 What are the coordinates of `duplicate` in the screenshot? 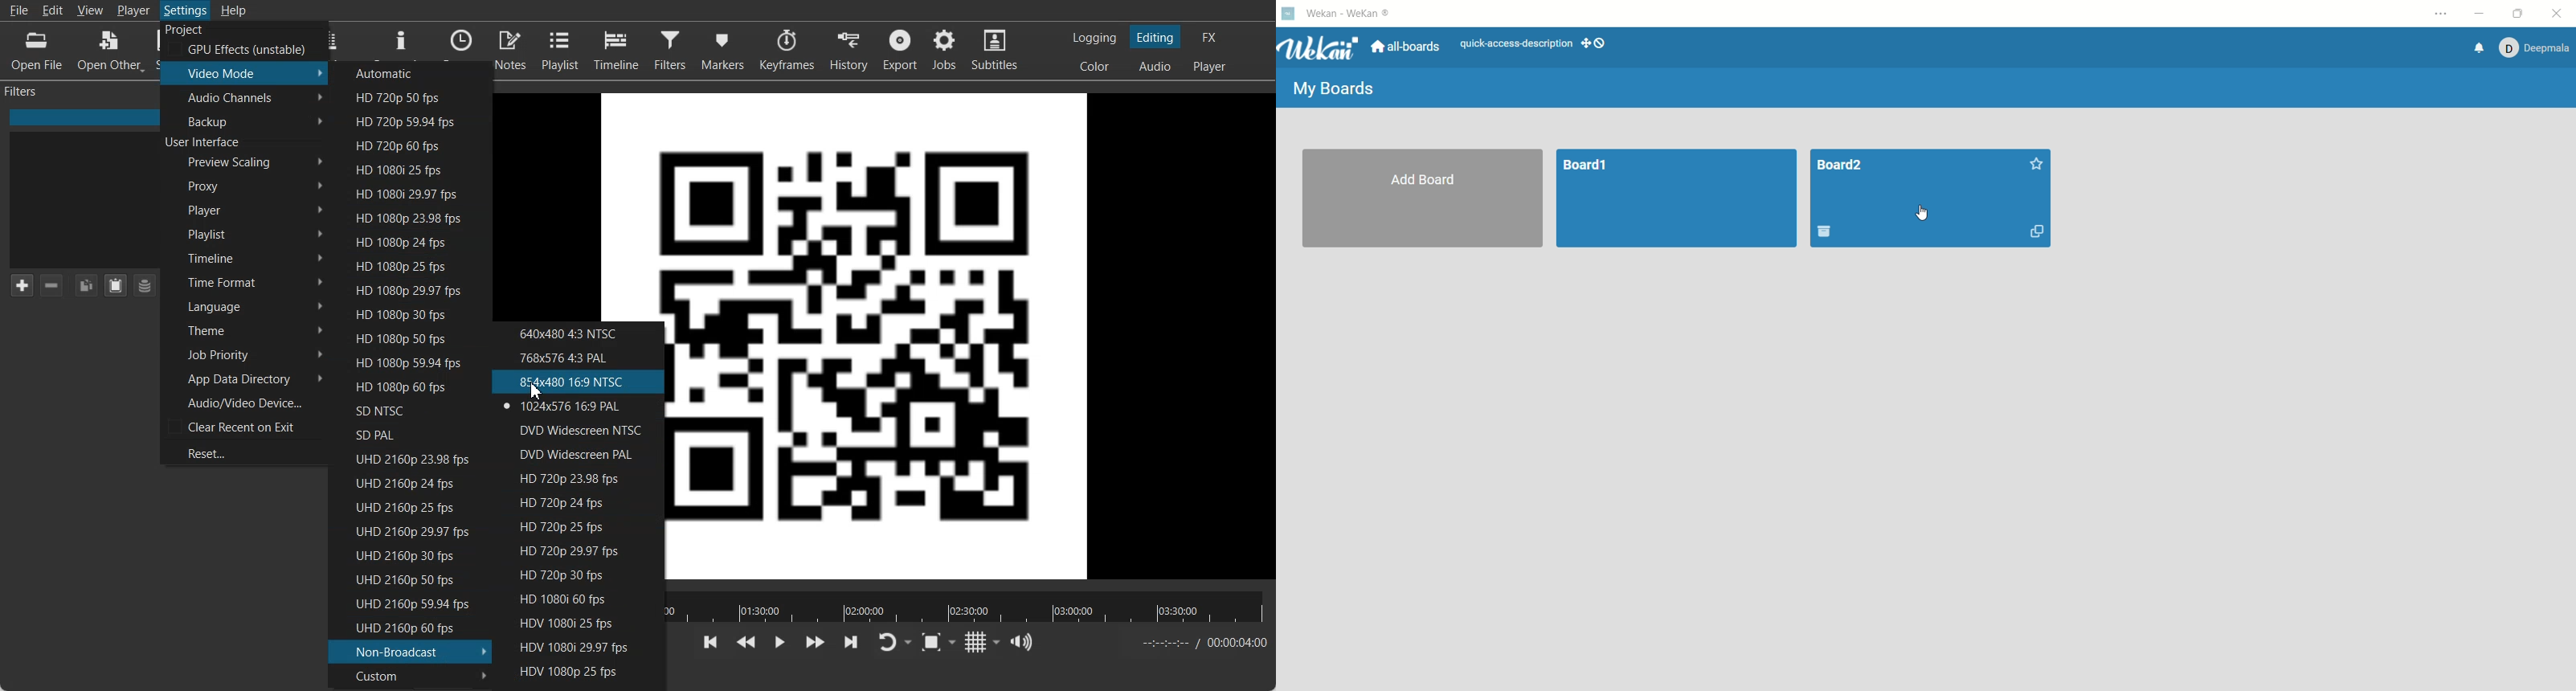 It's located at (2037, 230).